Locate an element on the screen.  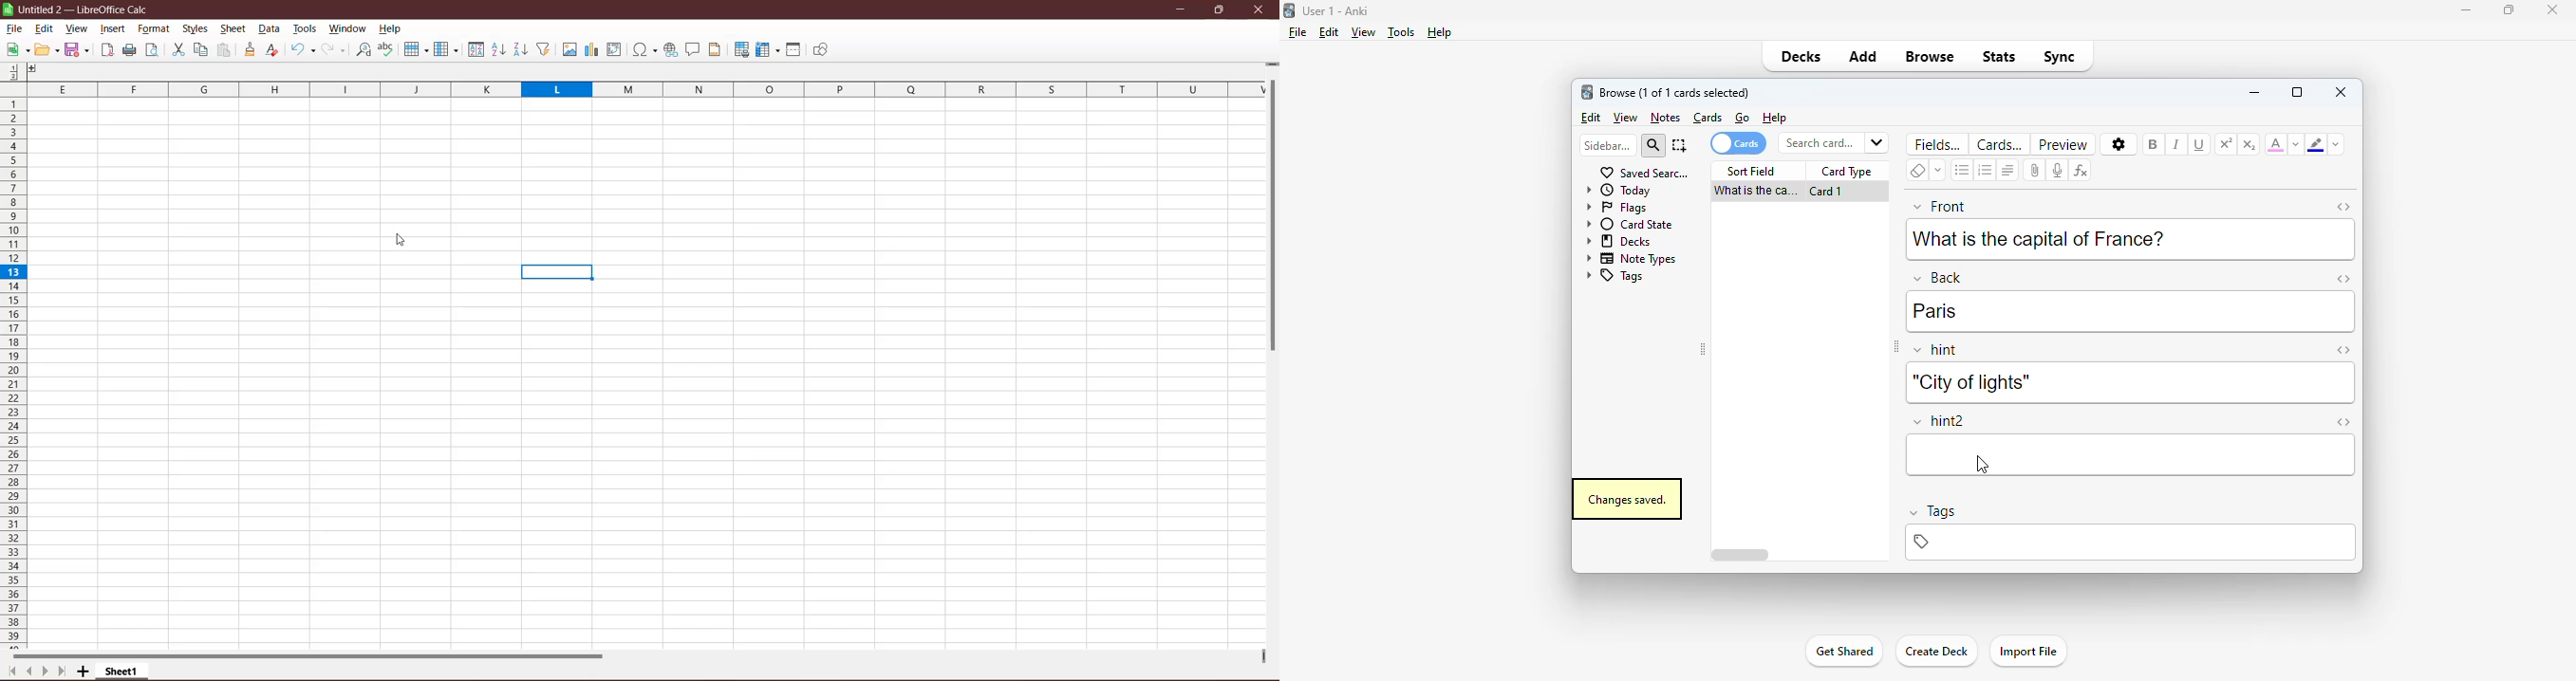
Add New Sheet is located at coordinates (83, 672).